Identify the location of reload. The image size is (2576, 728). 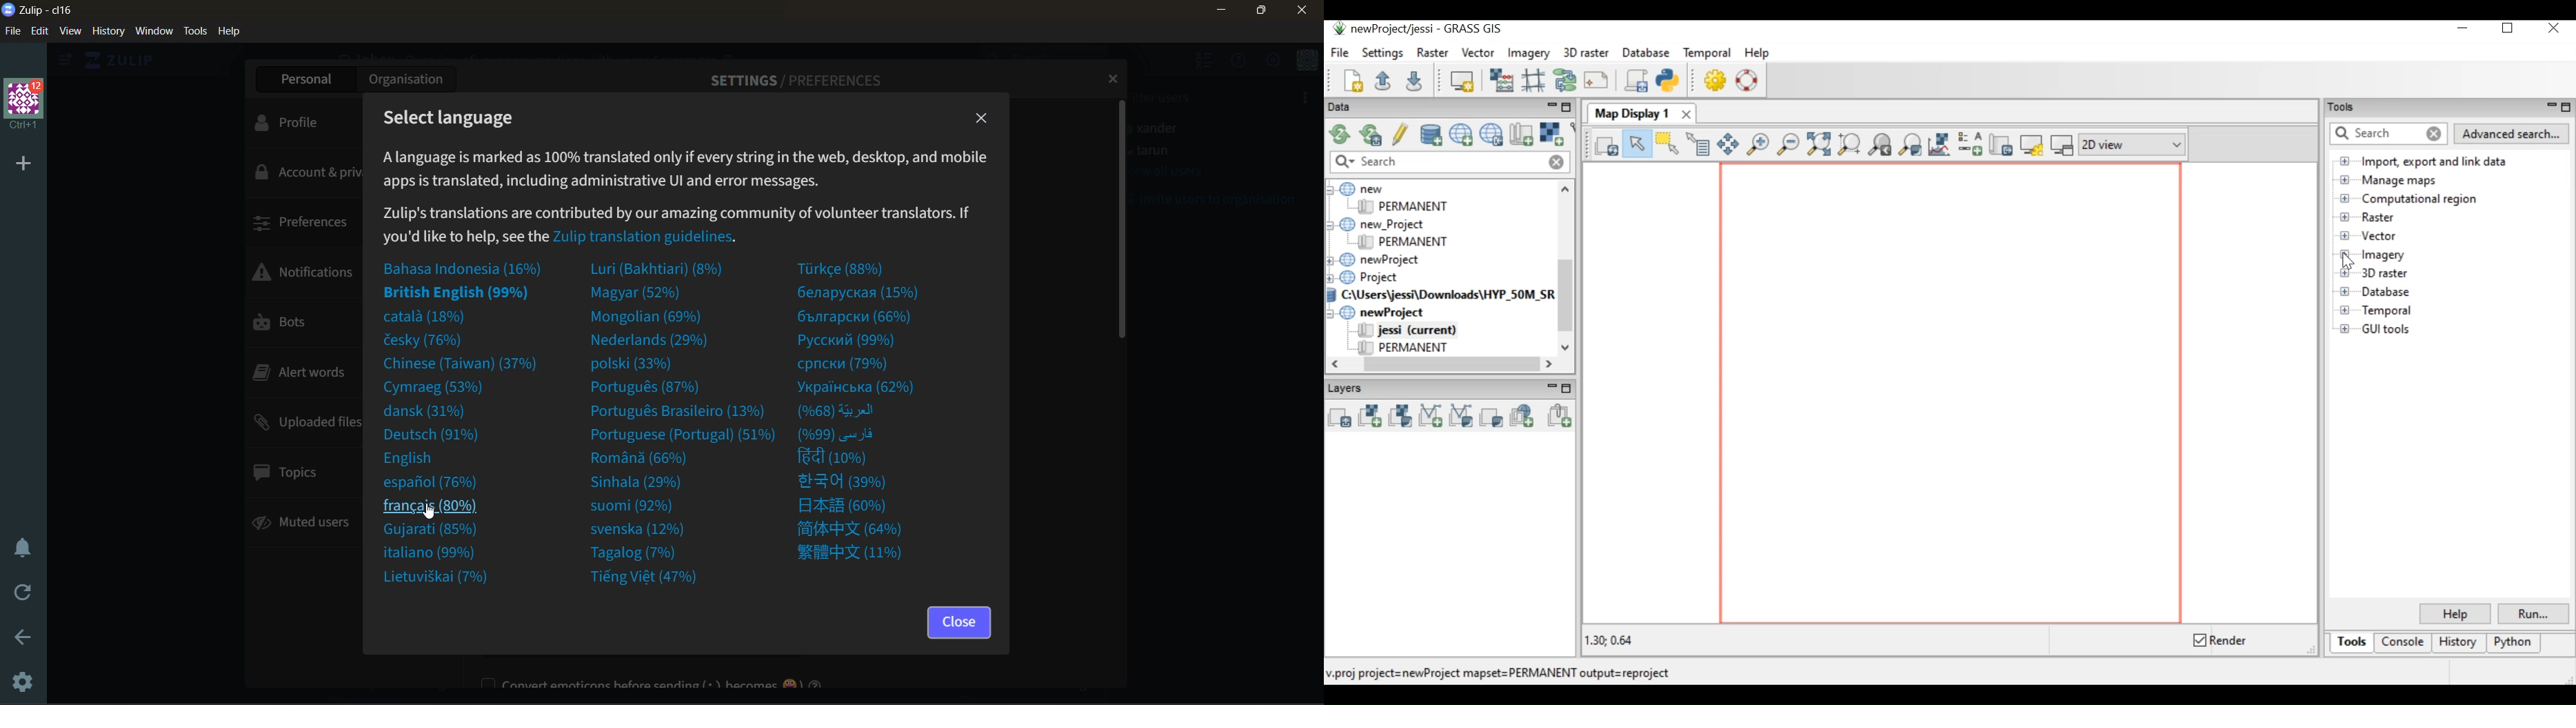
(18, 594).